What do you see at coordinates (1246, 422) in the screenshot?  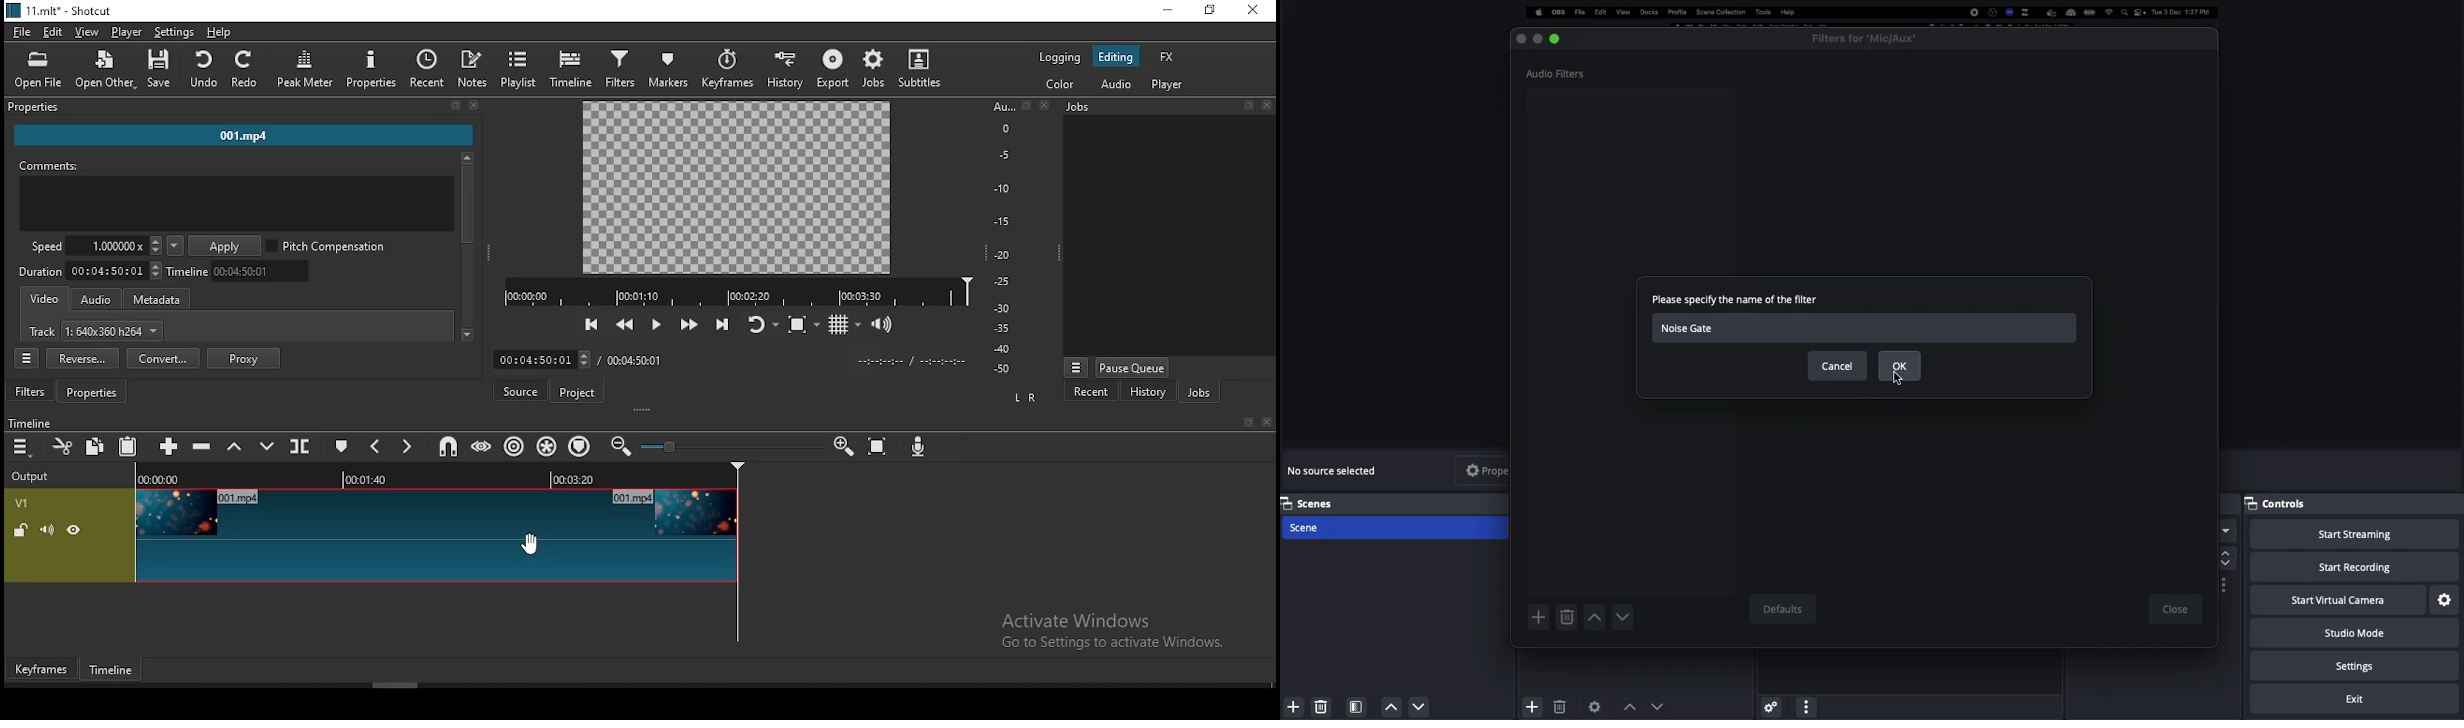 I see `bookmark` at bounding box center [1246, 422].